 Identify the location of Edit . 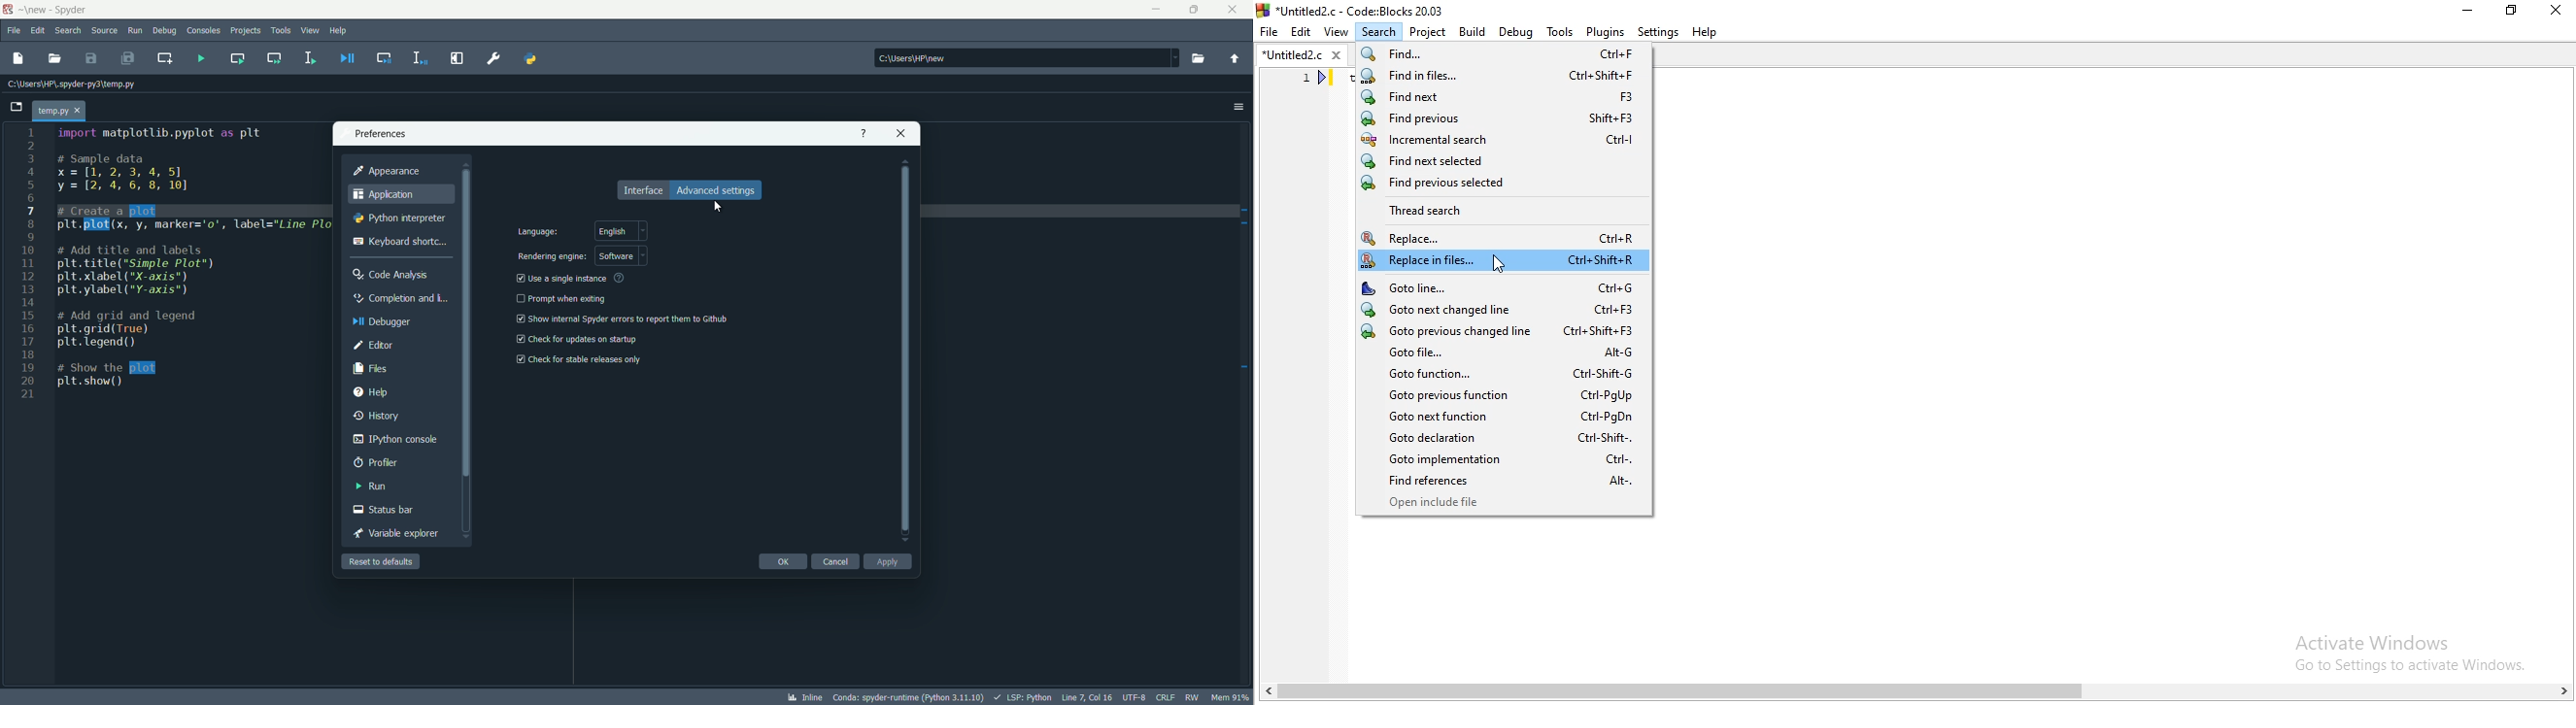
(1301, 32).